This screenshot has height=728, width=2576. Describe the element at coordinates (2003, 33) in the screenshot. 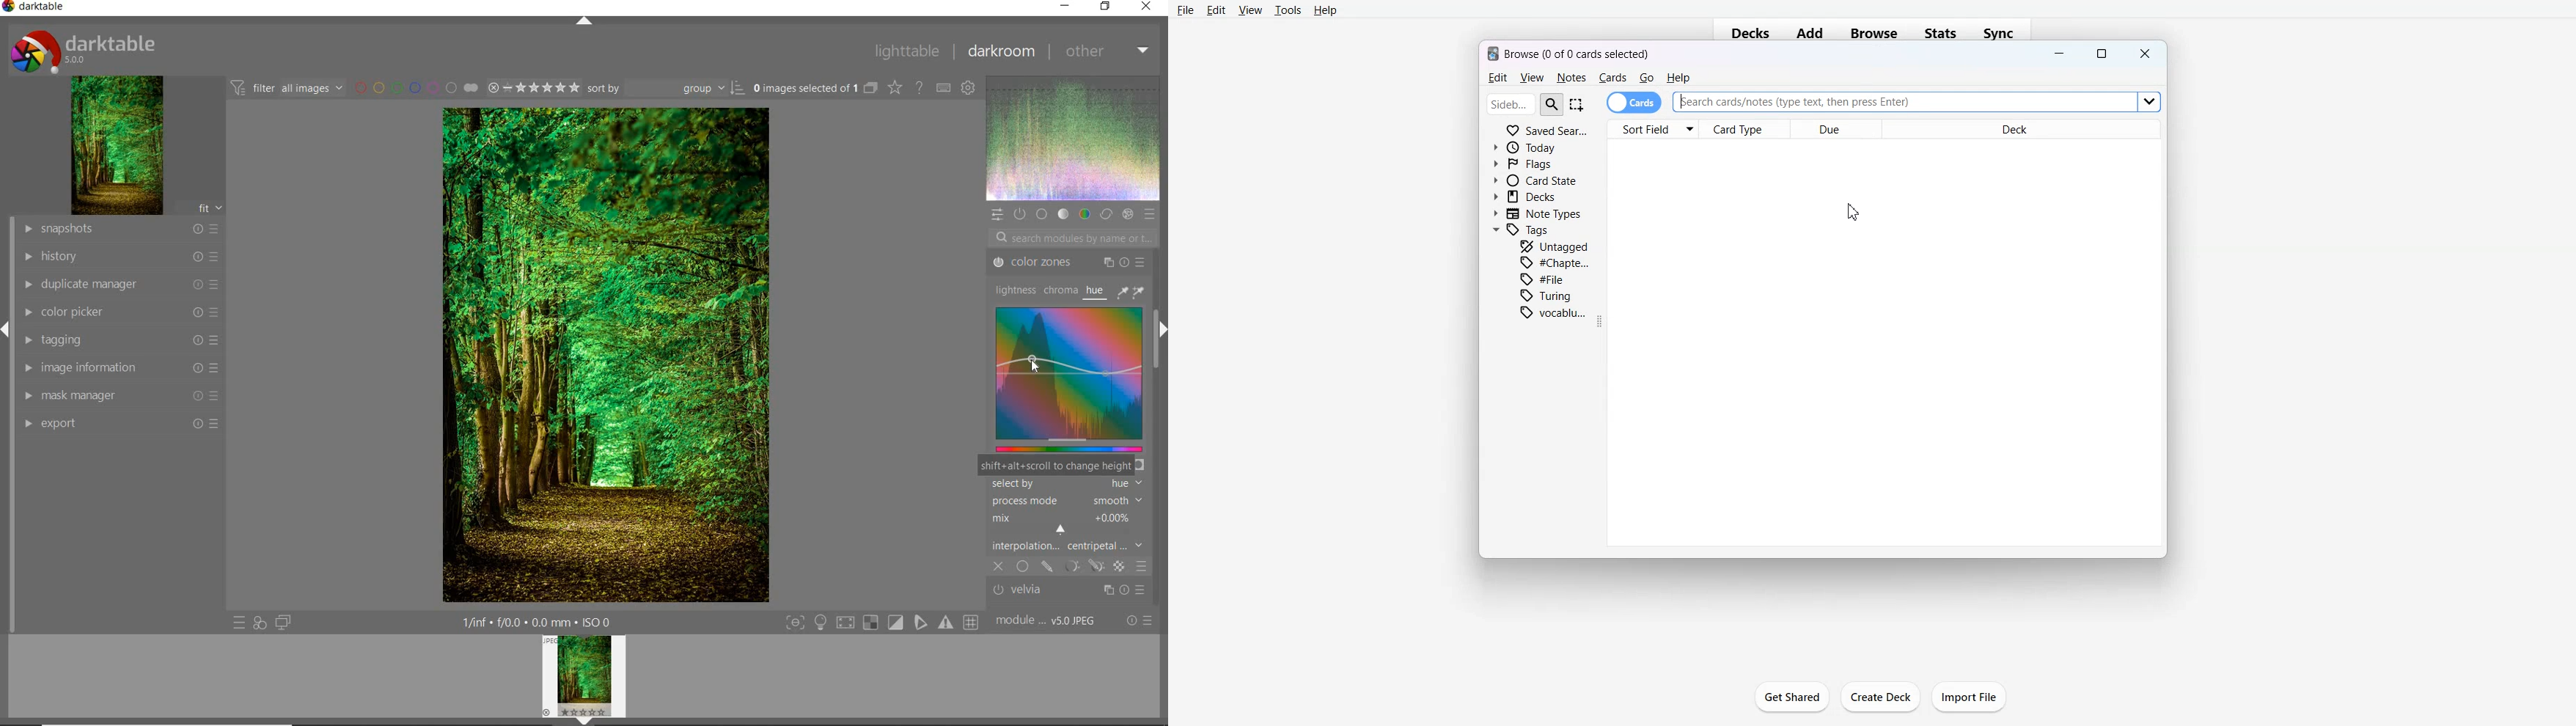

I see `Sync` at that location.